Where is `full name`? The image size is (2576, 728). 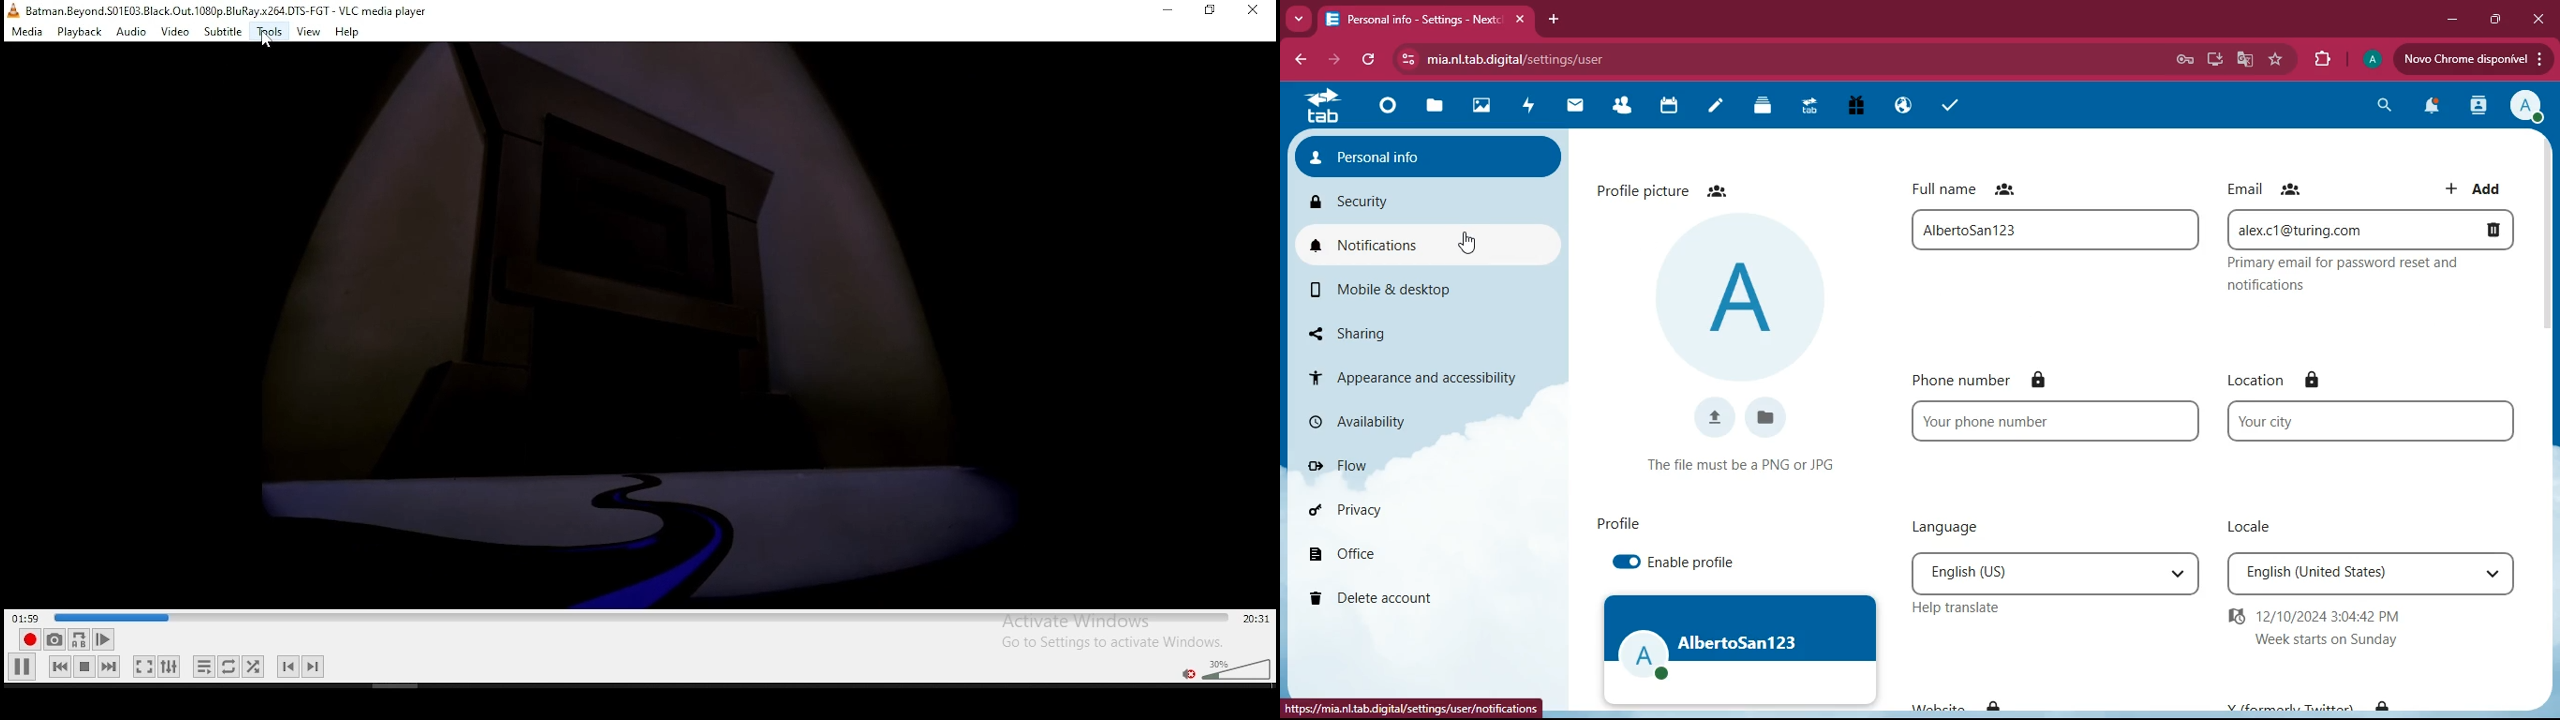 full name is located at coordinates (2057, 231).